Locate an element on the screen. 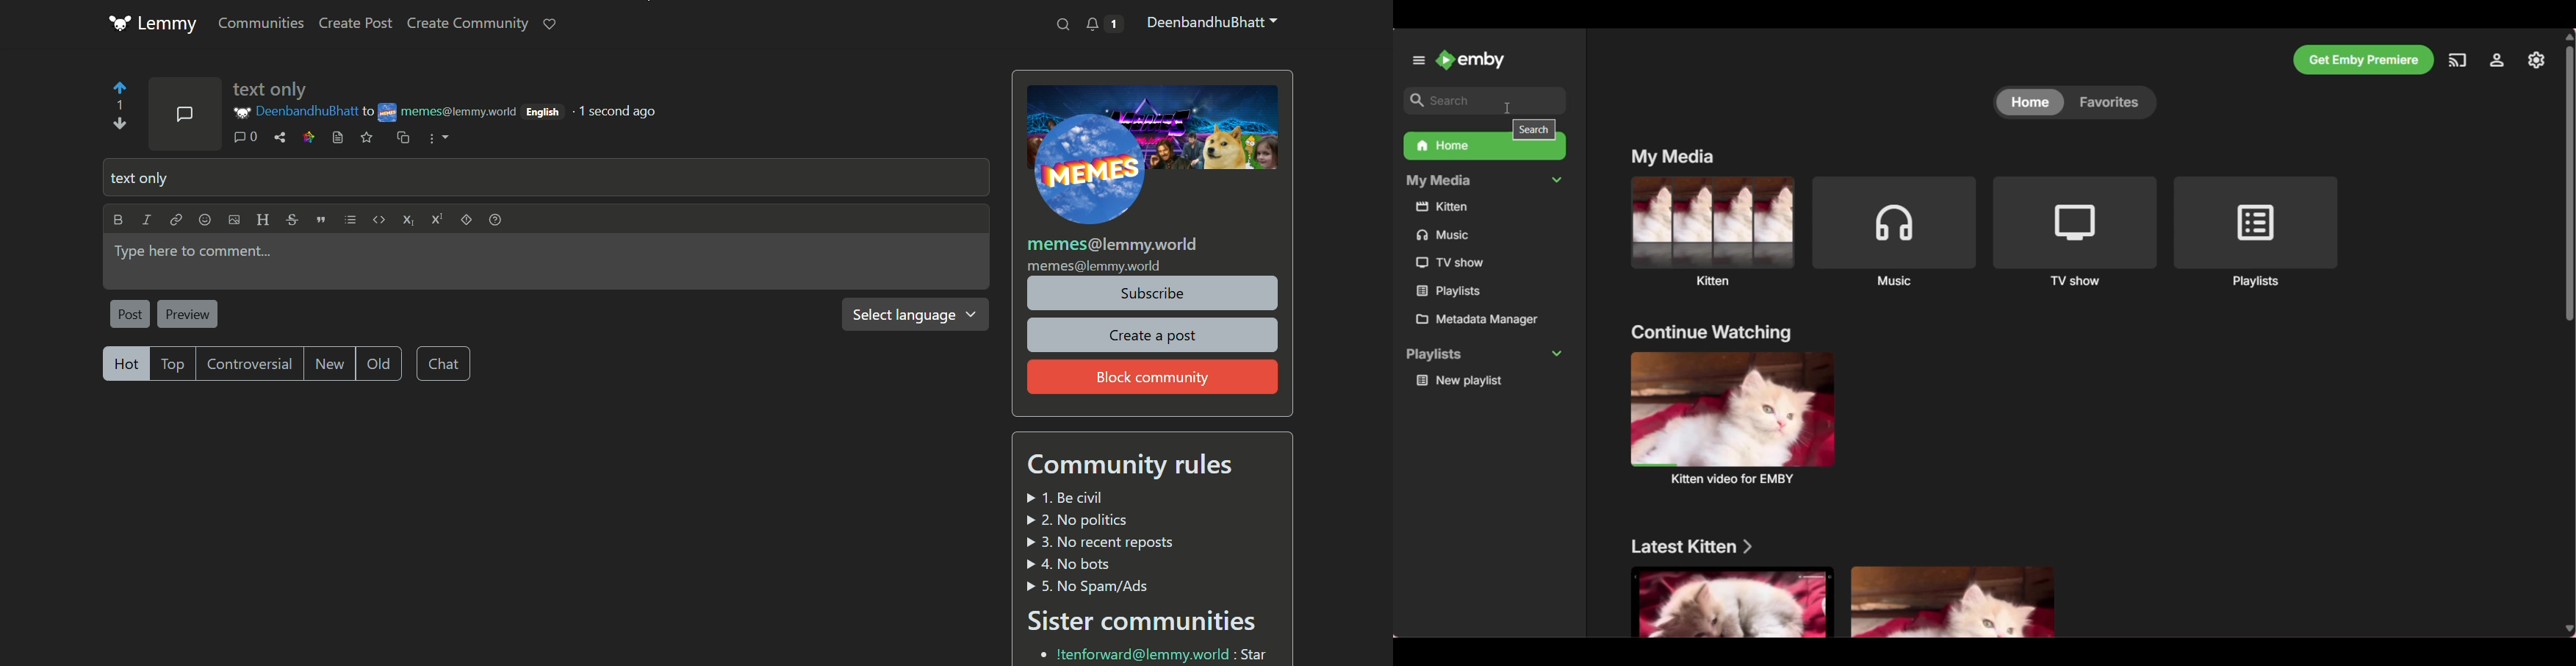 This screenshot has height=672, width=2576. save is located at coordinates (367, 137).